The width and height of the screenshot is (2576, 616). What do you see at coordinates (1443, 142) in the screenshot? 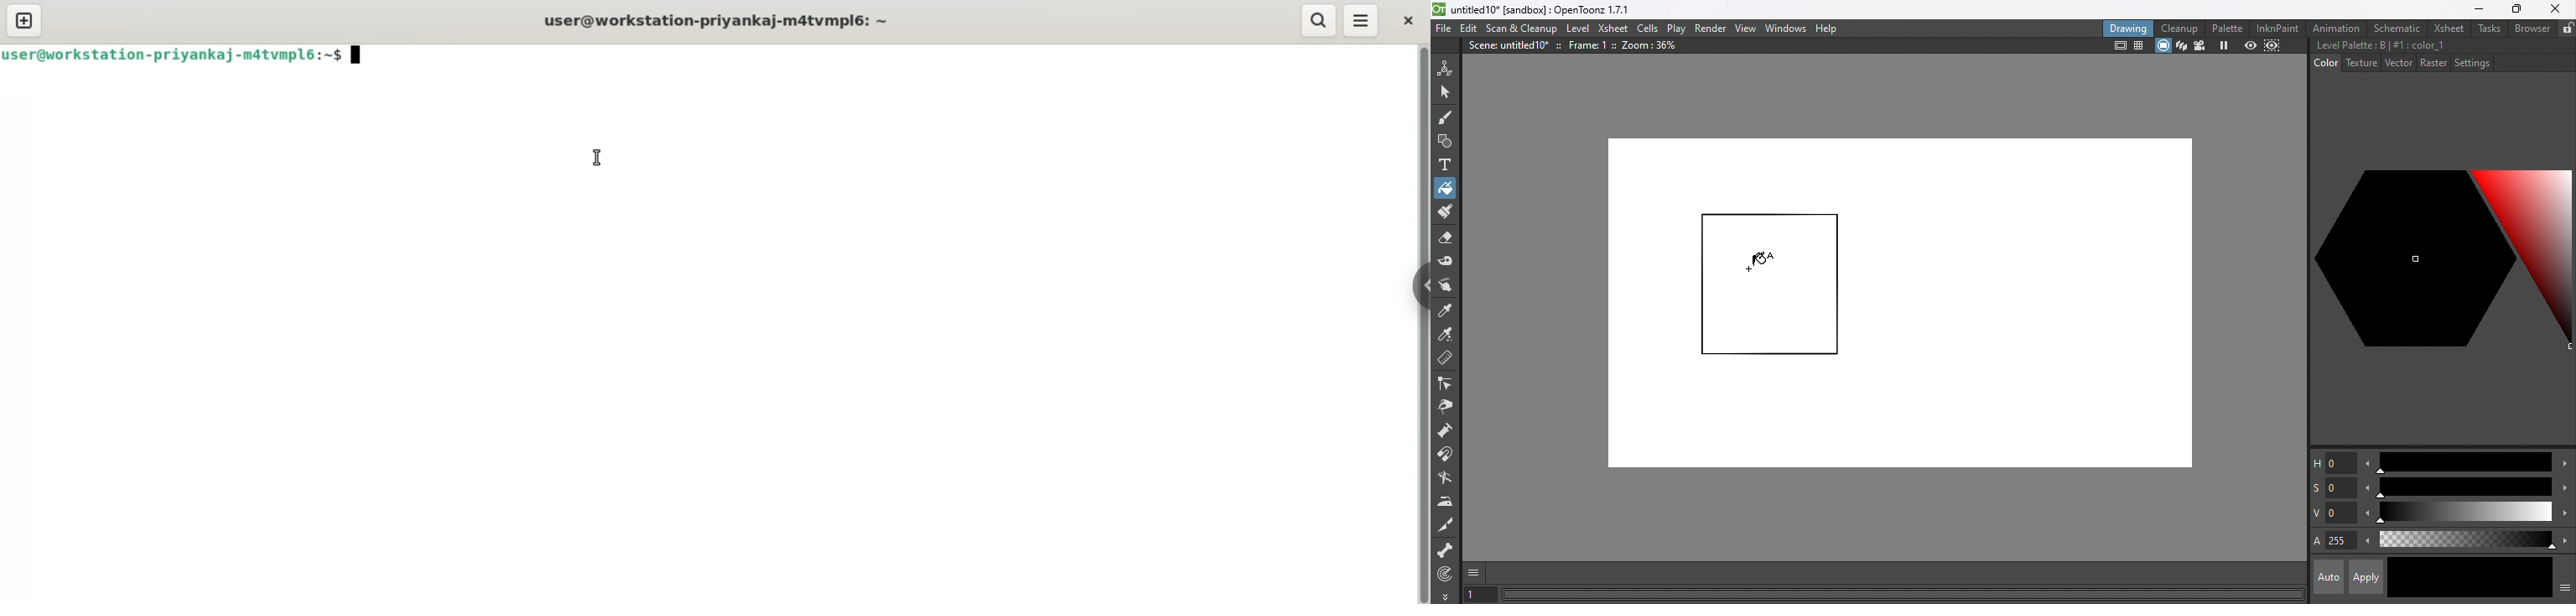
I see `Geometric tool` at bounding box center [1443, 142].